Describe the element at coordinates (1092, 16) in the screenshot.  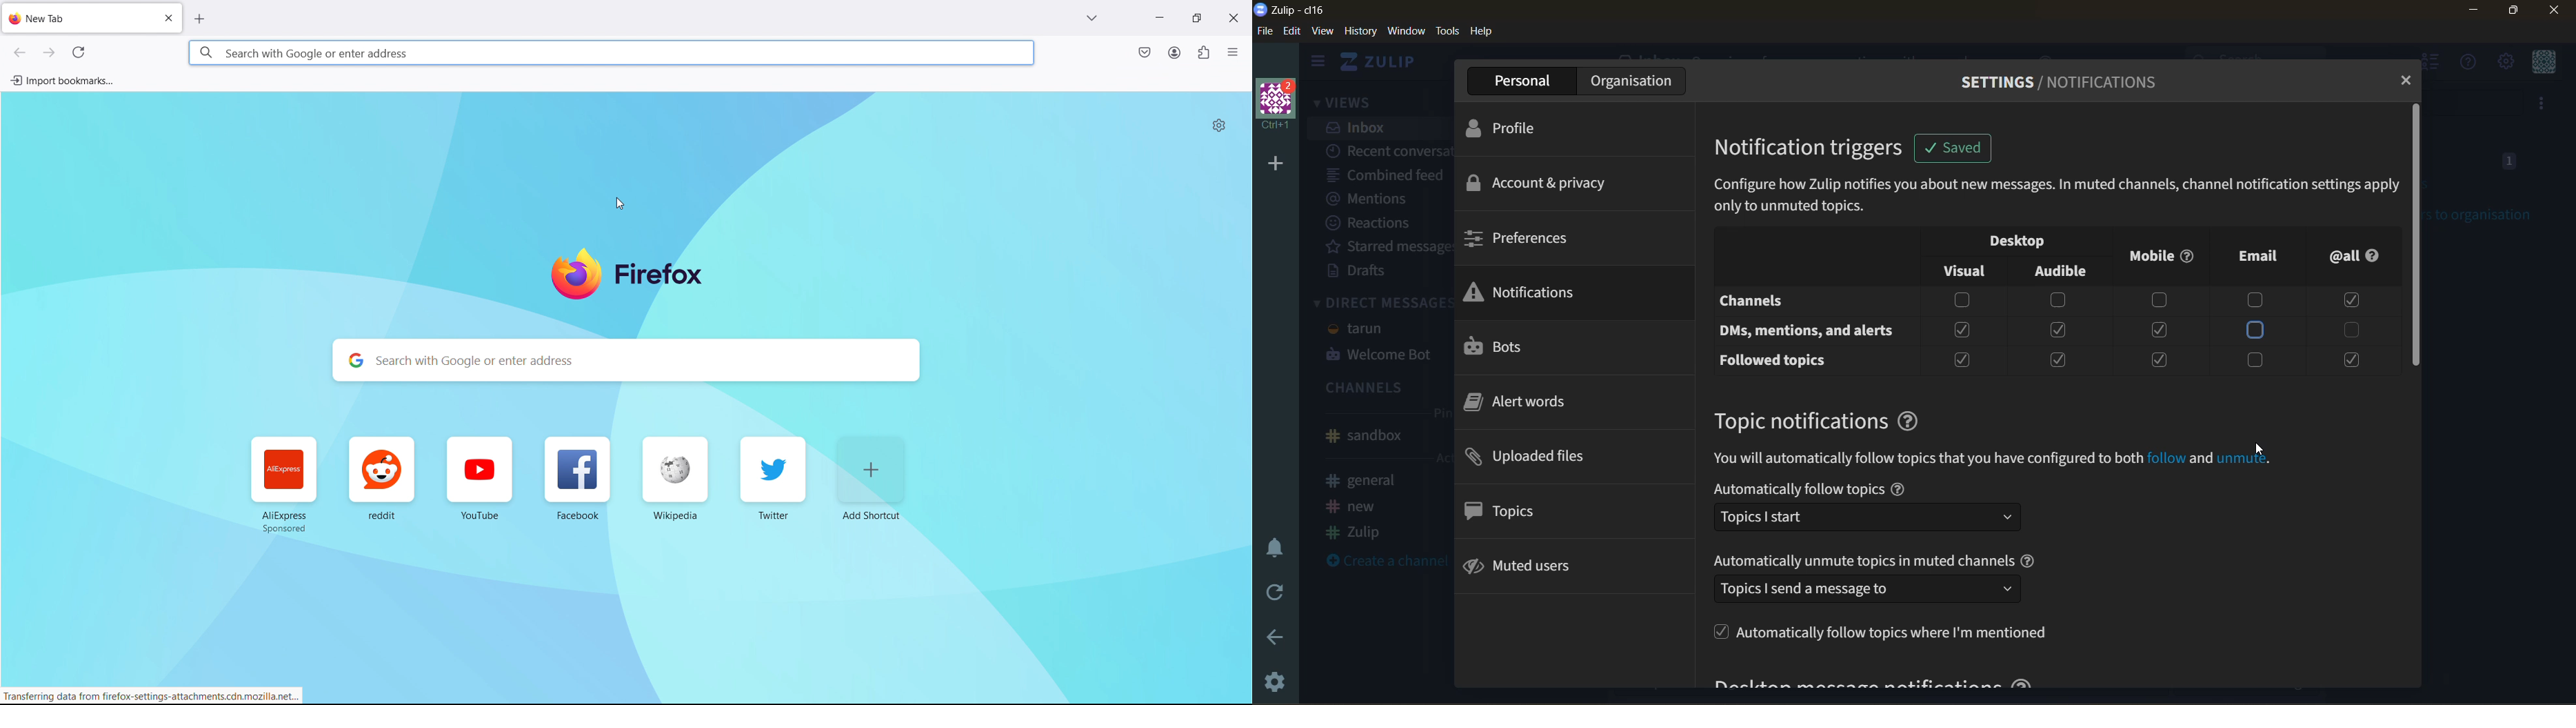
I see `list all tabs` at that location.